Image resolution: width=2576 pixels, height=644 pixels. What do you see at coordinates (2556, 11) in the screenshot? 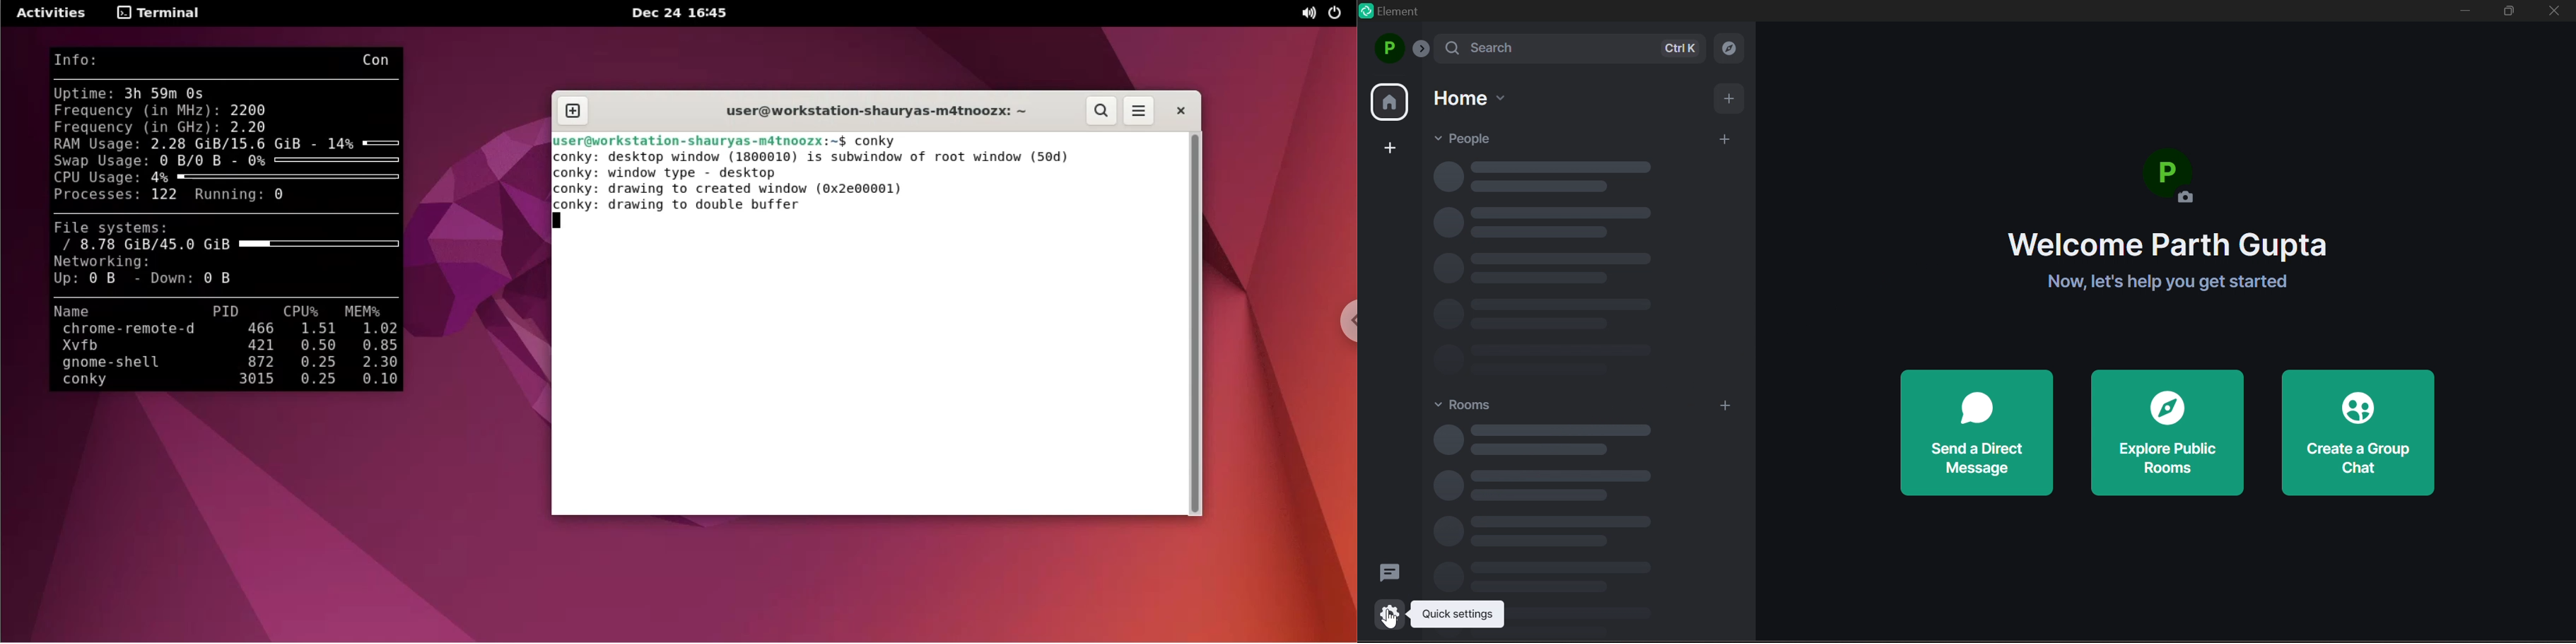
I see `close` at bounding box center [2556, 11].